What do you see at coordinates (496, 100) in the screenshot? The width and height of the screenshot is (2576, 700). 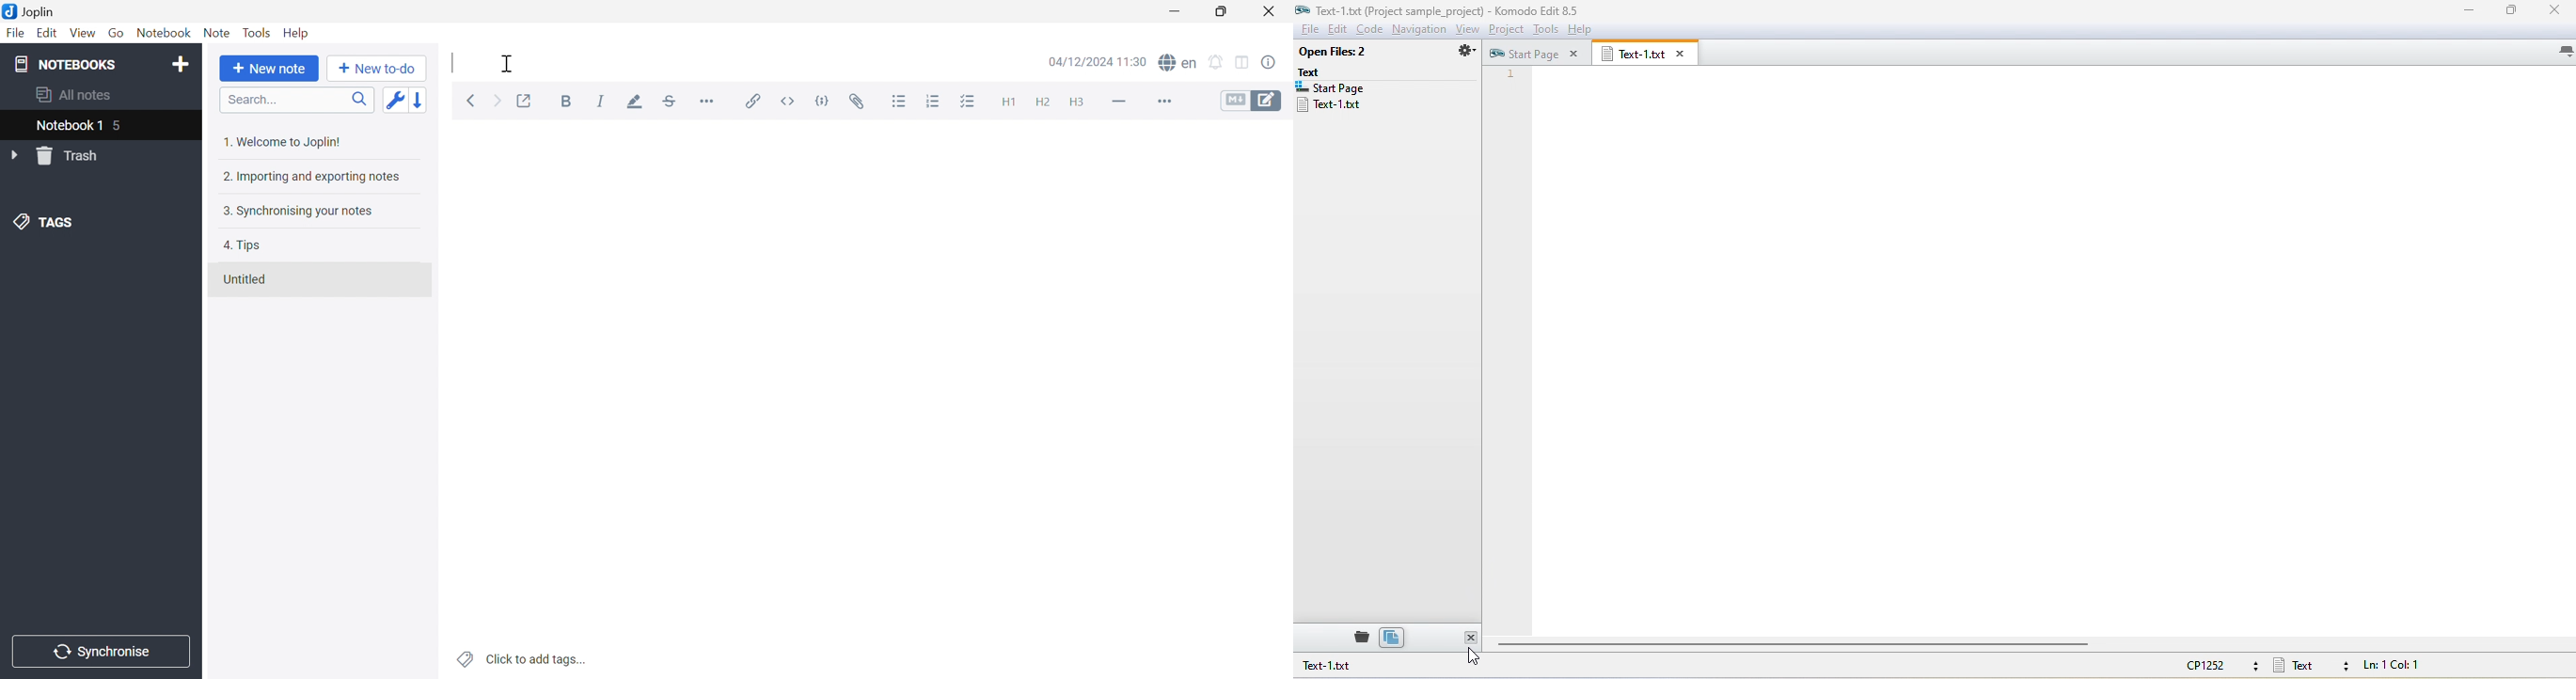 I see `Forward` at bounding box center [496, 100].